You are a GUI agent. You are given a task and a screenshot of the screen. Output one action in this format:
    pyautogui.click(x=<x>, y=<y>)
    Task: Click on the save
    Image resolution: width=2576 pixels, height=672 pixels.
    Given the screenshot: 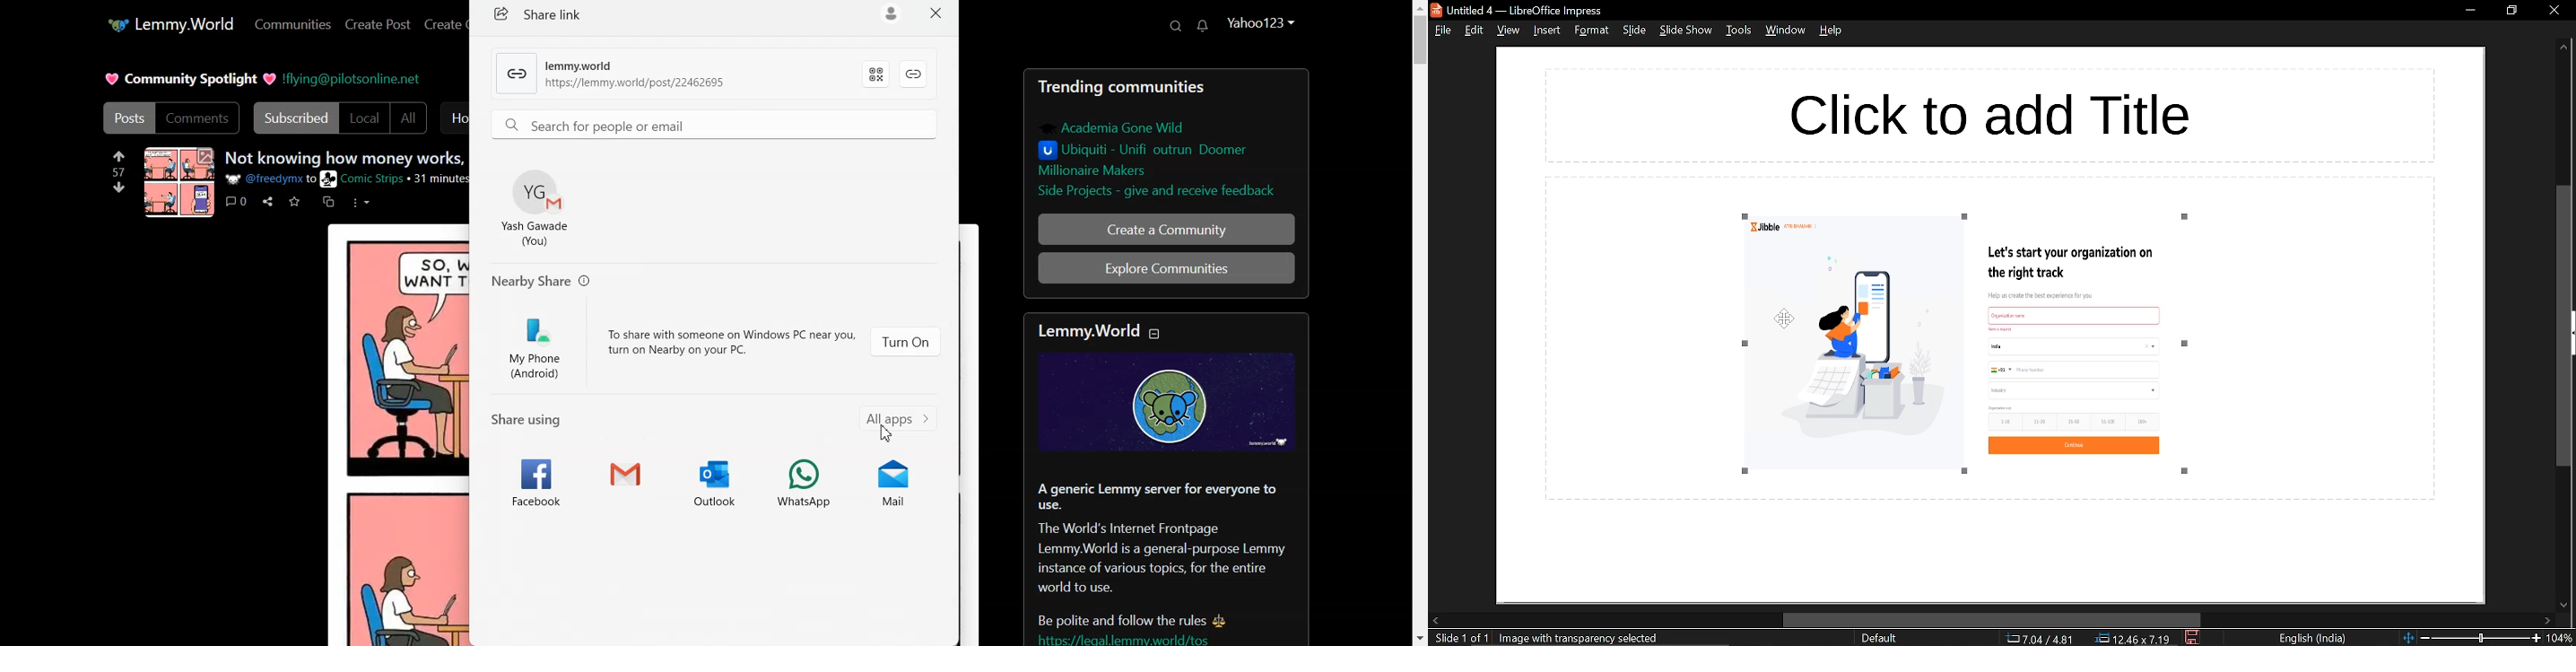 What is the action you would take?
    pyautogui.click(x=2192, y=638)
    